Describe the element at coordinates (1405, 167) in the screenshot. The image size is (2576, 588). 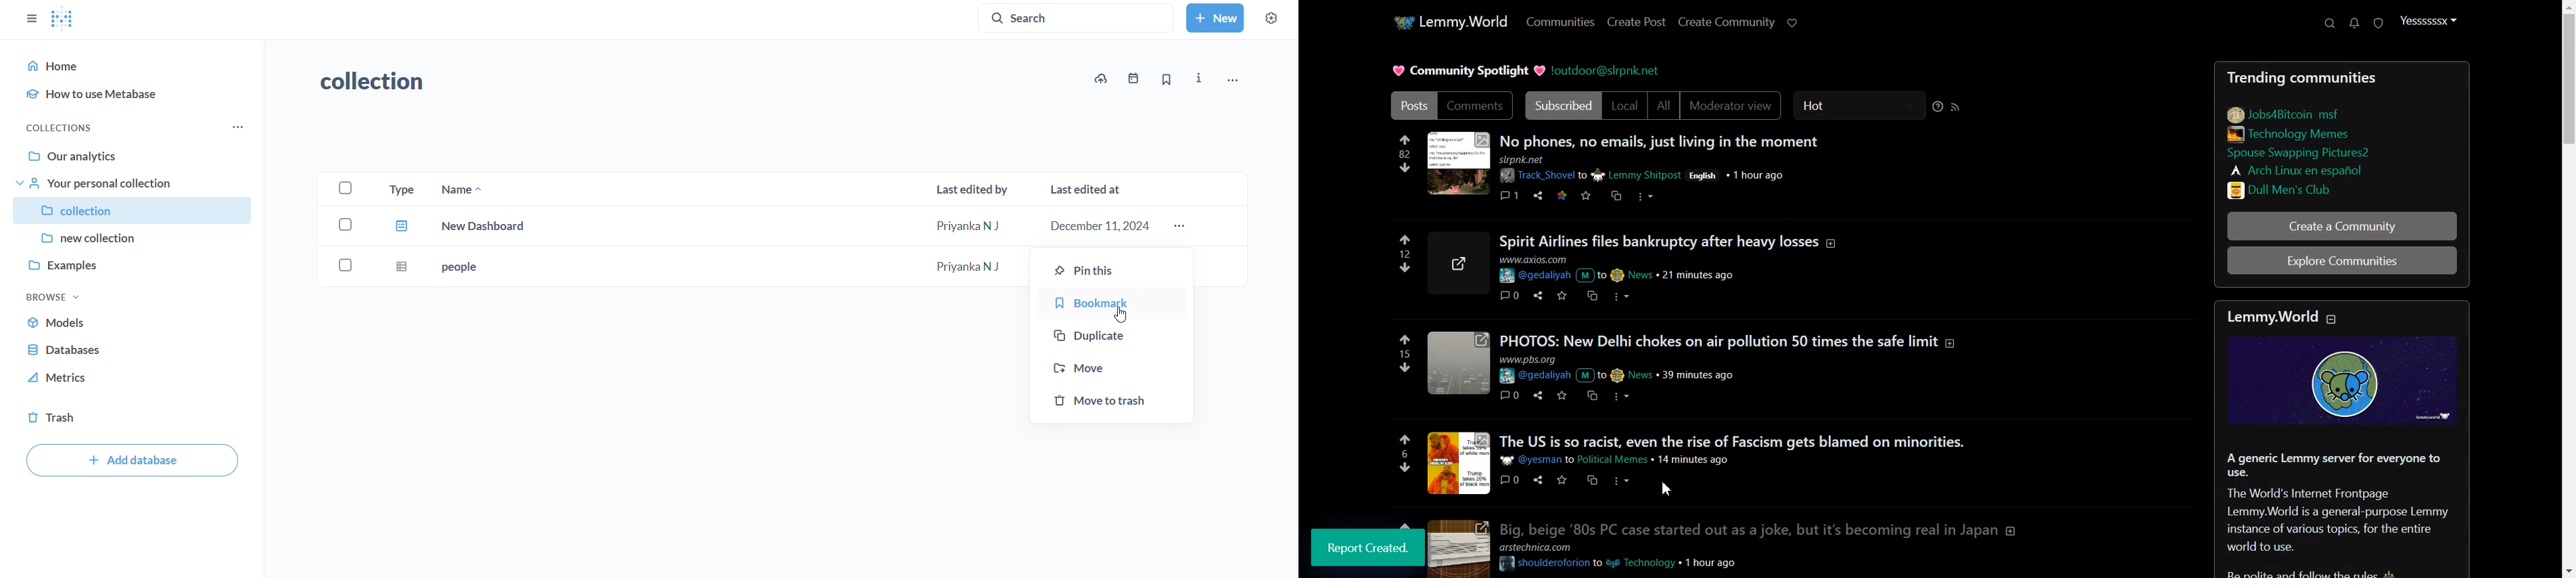
I see `downvote` at that location.